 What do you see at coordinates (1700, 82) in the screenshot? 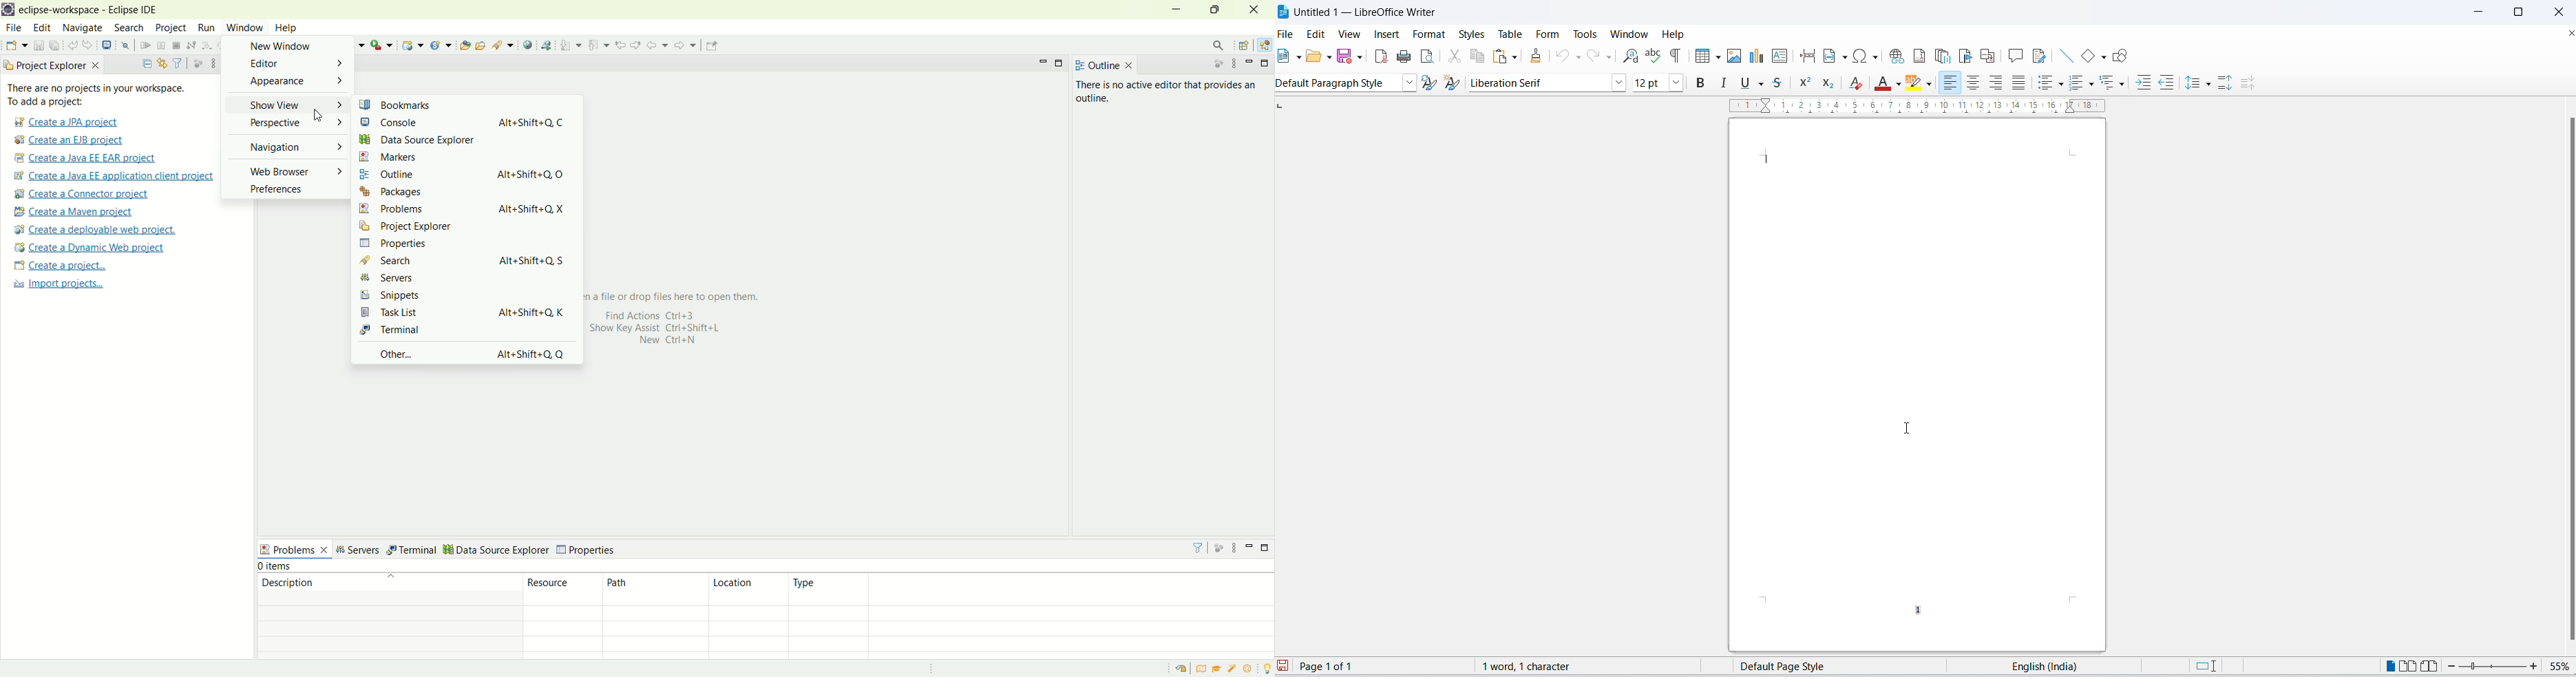
I see `bold` at bounding box center [1700, 82].